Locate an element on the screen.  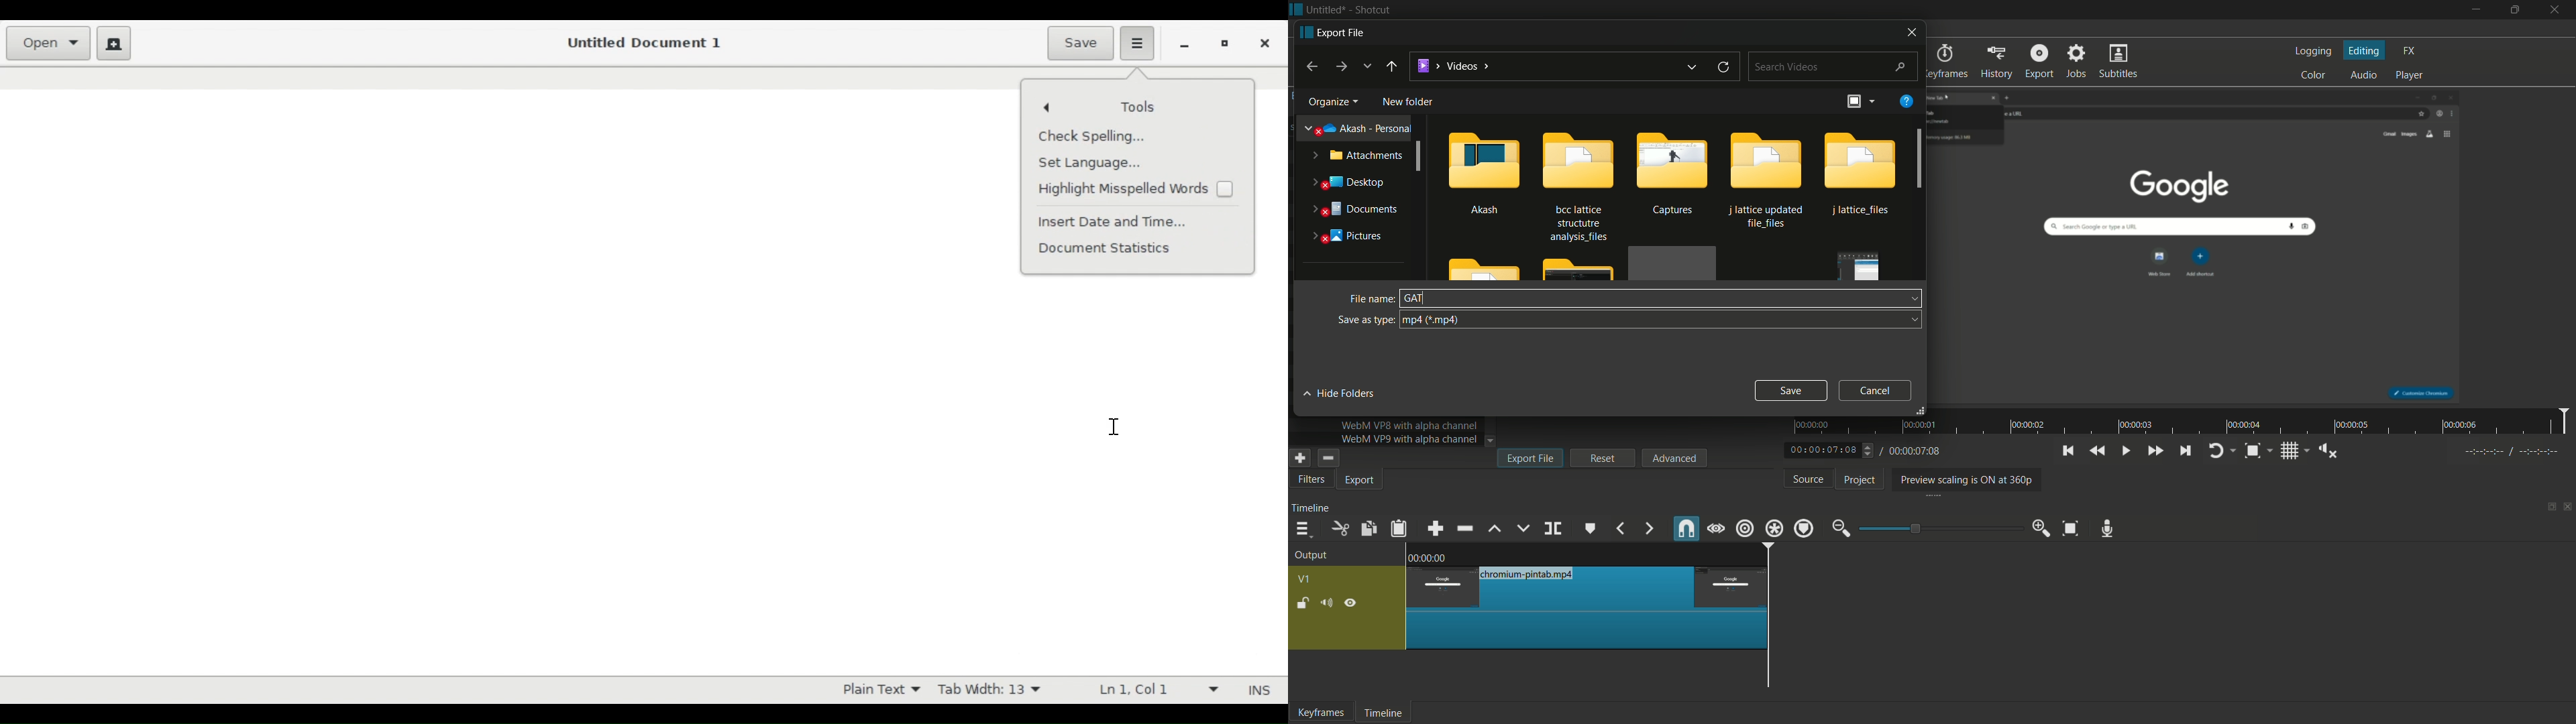
toggle play or pause is located at coordinates (2125, 450).